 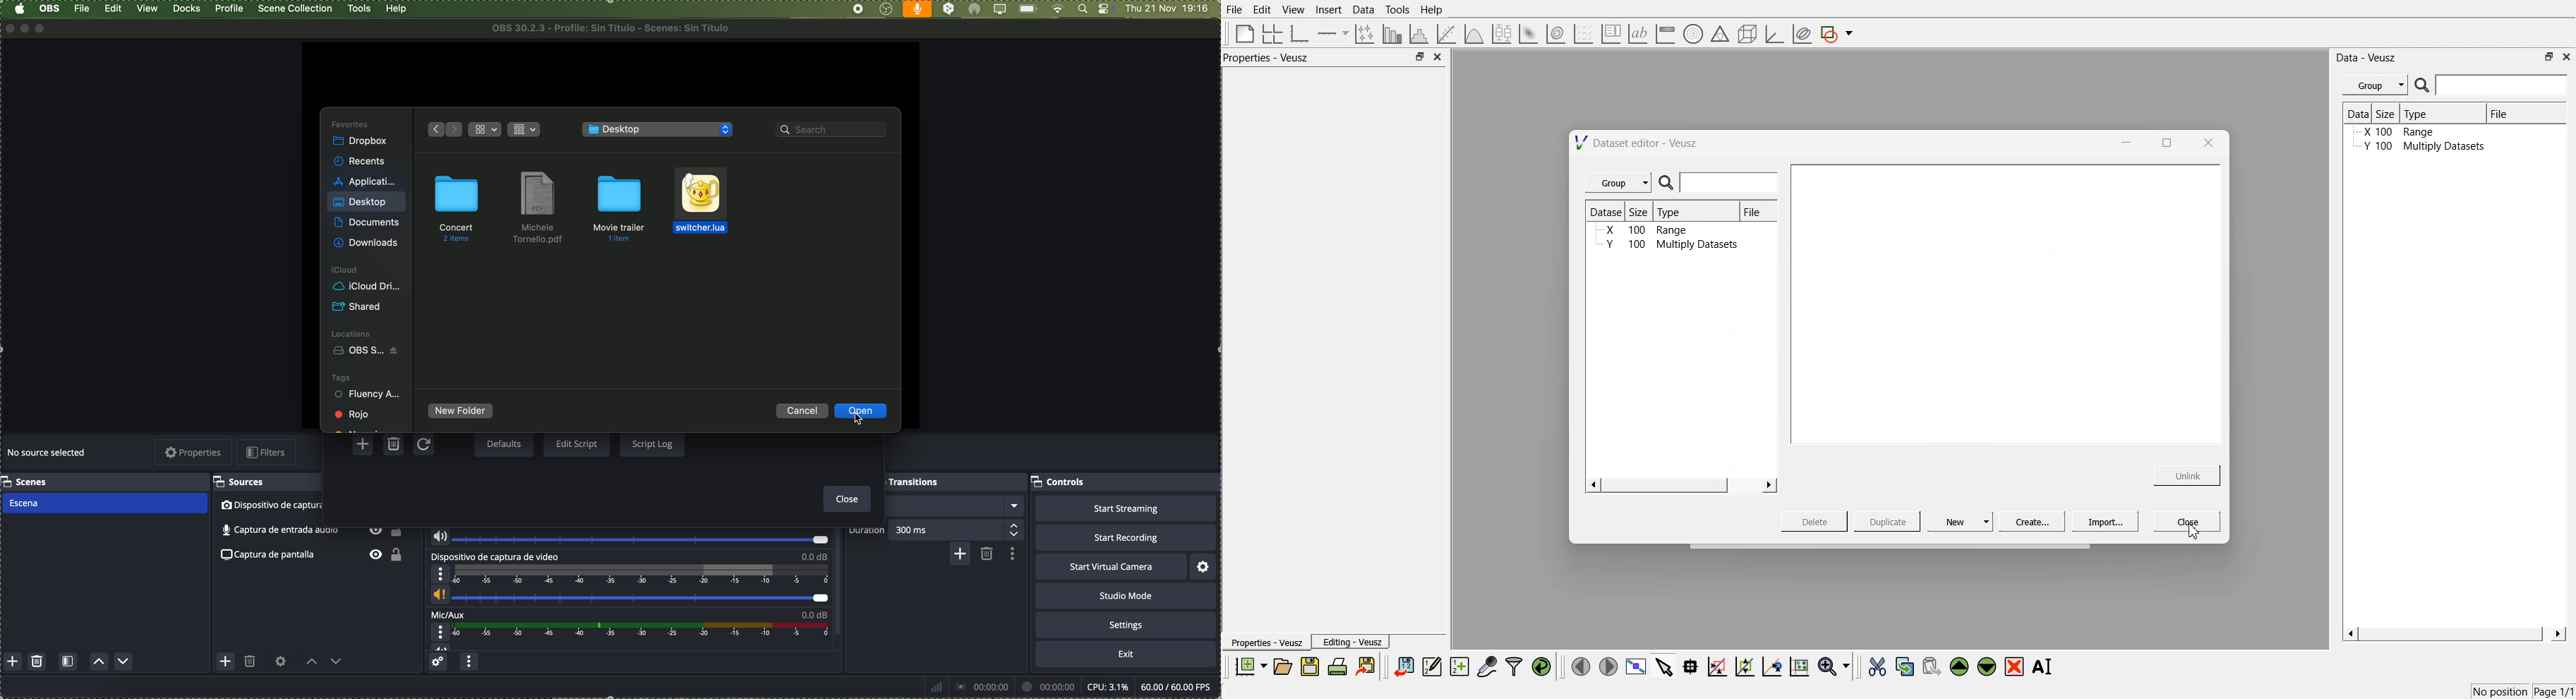 I want to click on scripts, so click(x=659, y=130).